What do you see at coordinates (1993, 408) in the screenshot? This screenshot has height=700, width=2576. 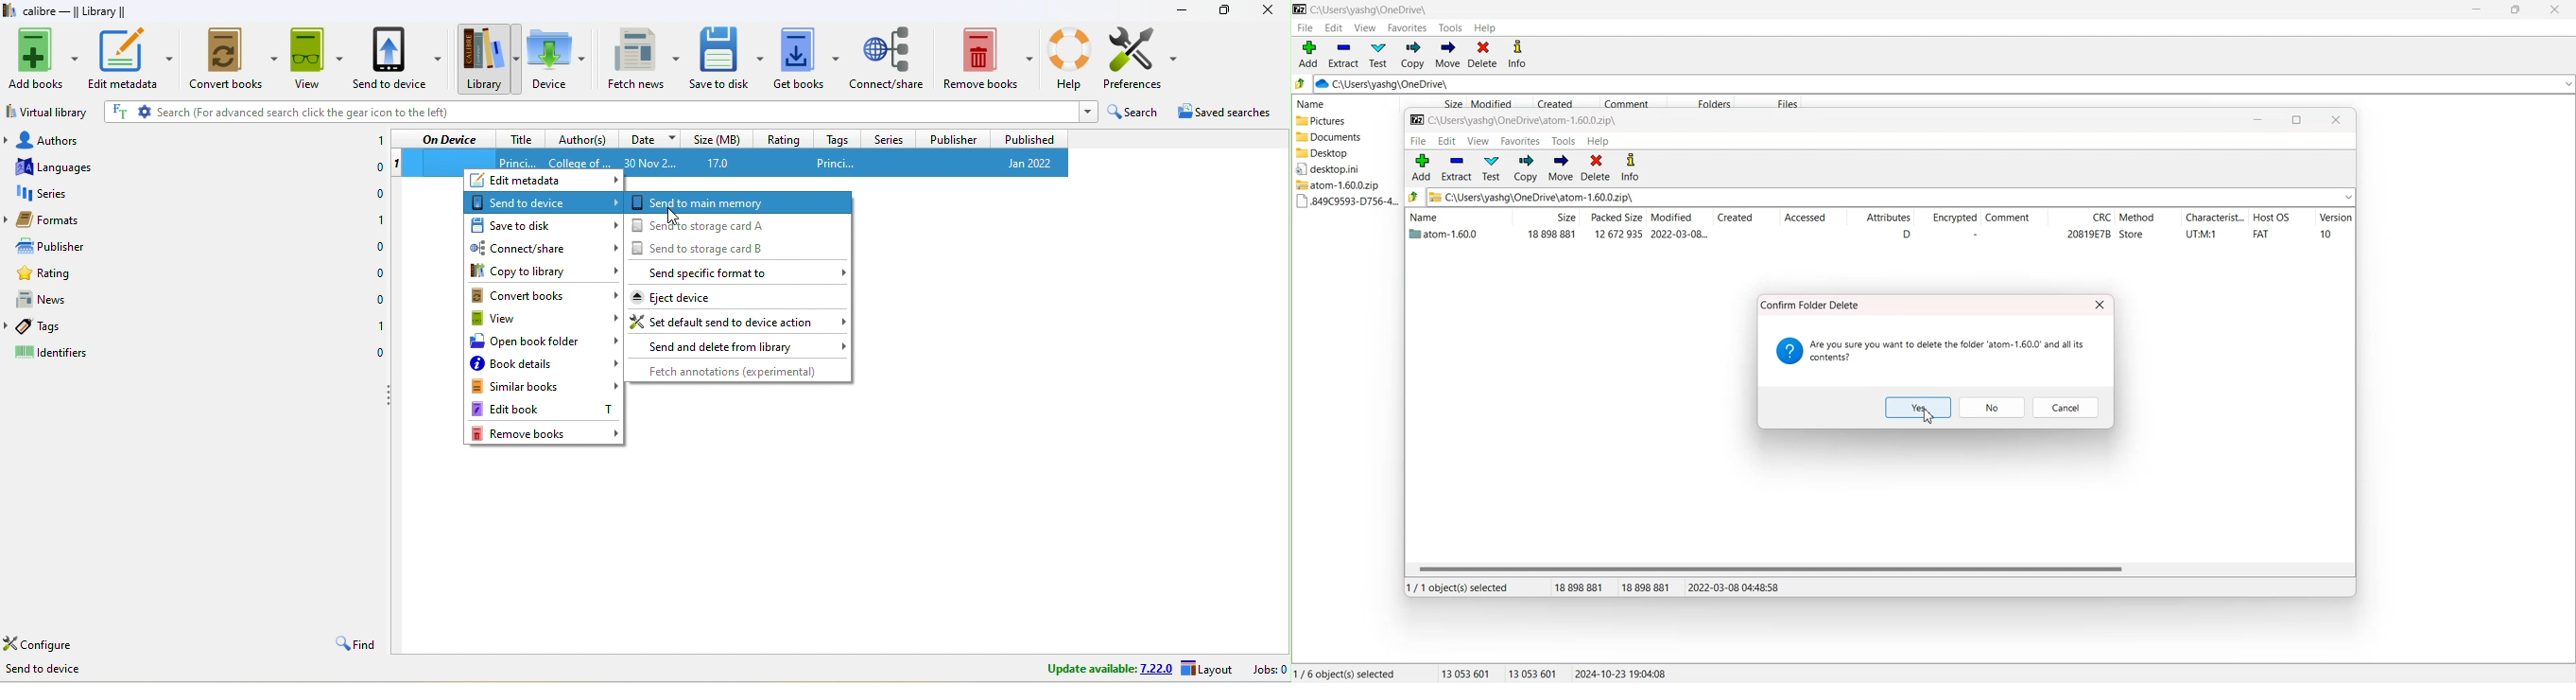 I see `No` at bounding box center [1993, 408].